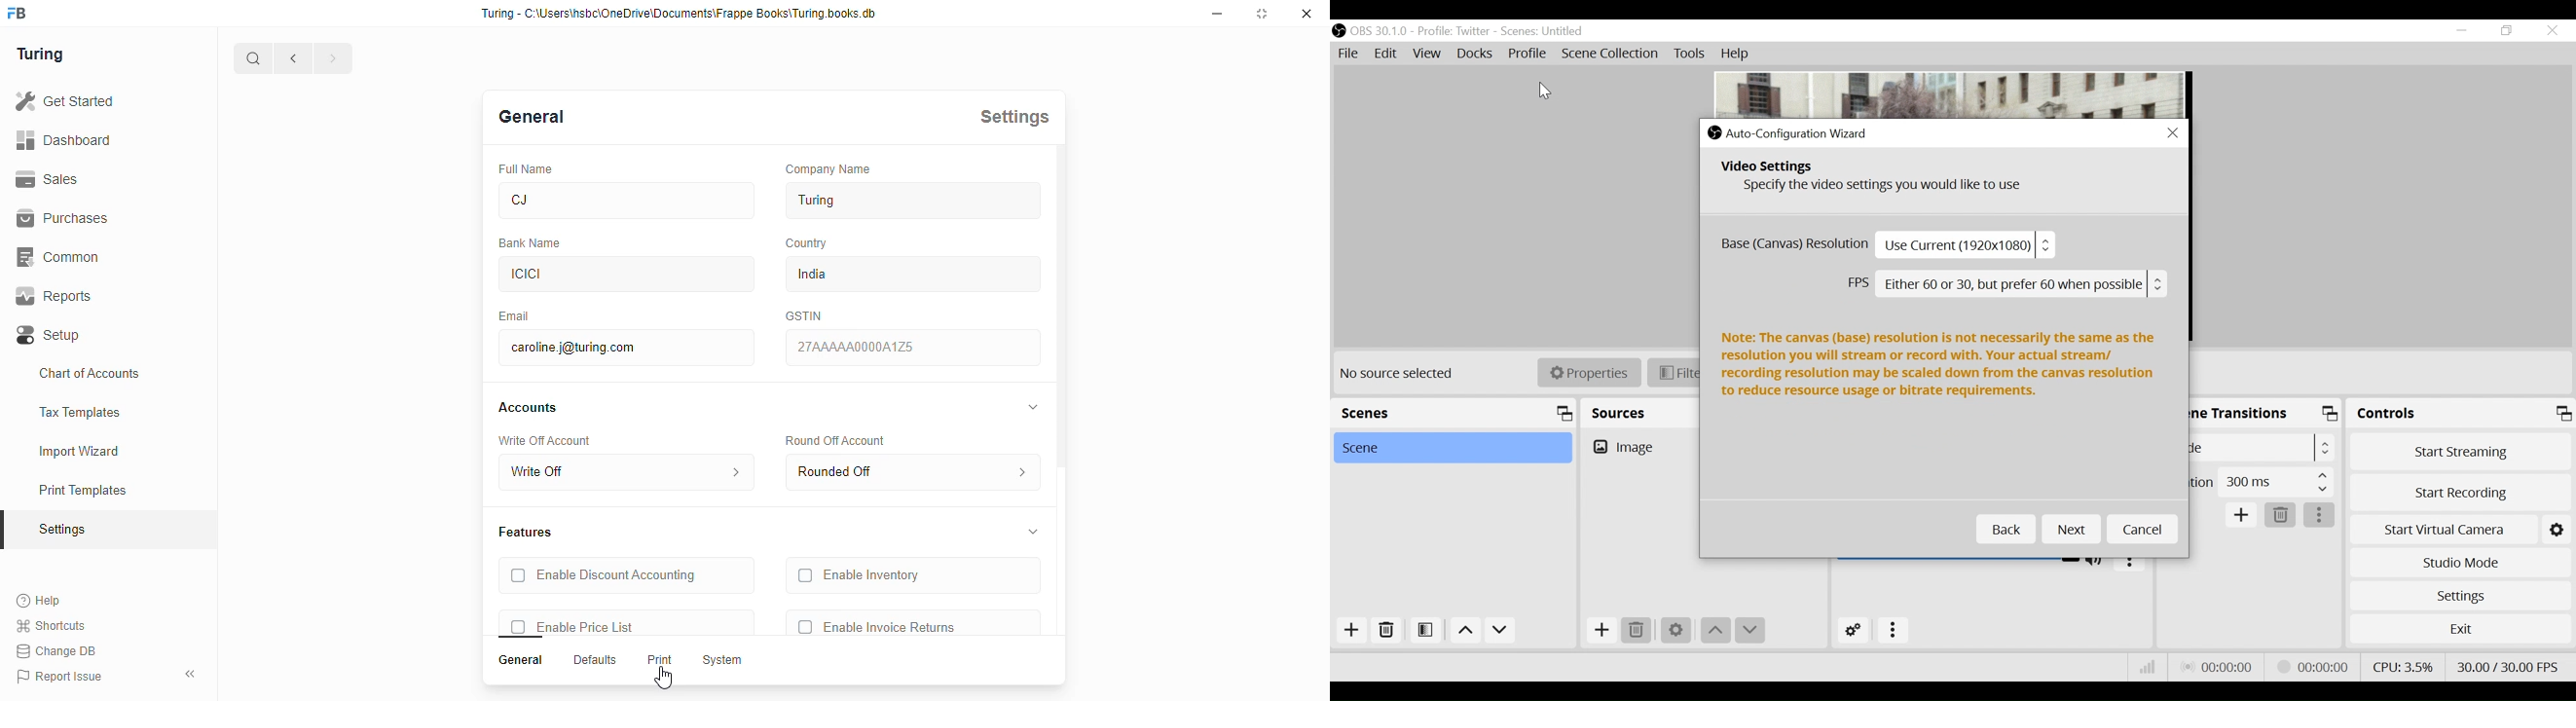 This screenshot has width=2576, height=728. Describe the element at coordinates (912, 347) in the screenshot. I see `27AAAAAD000A1Z5` at that location.